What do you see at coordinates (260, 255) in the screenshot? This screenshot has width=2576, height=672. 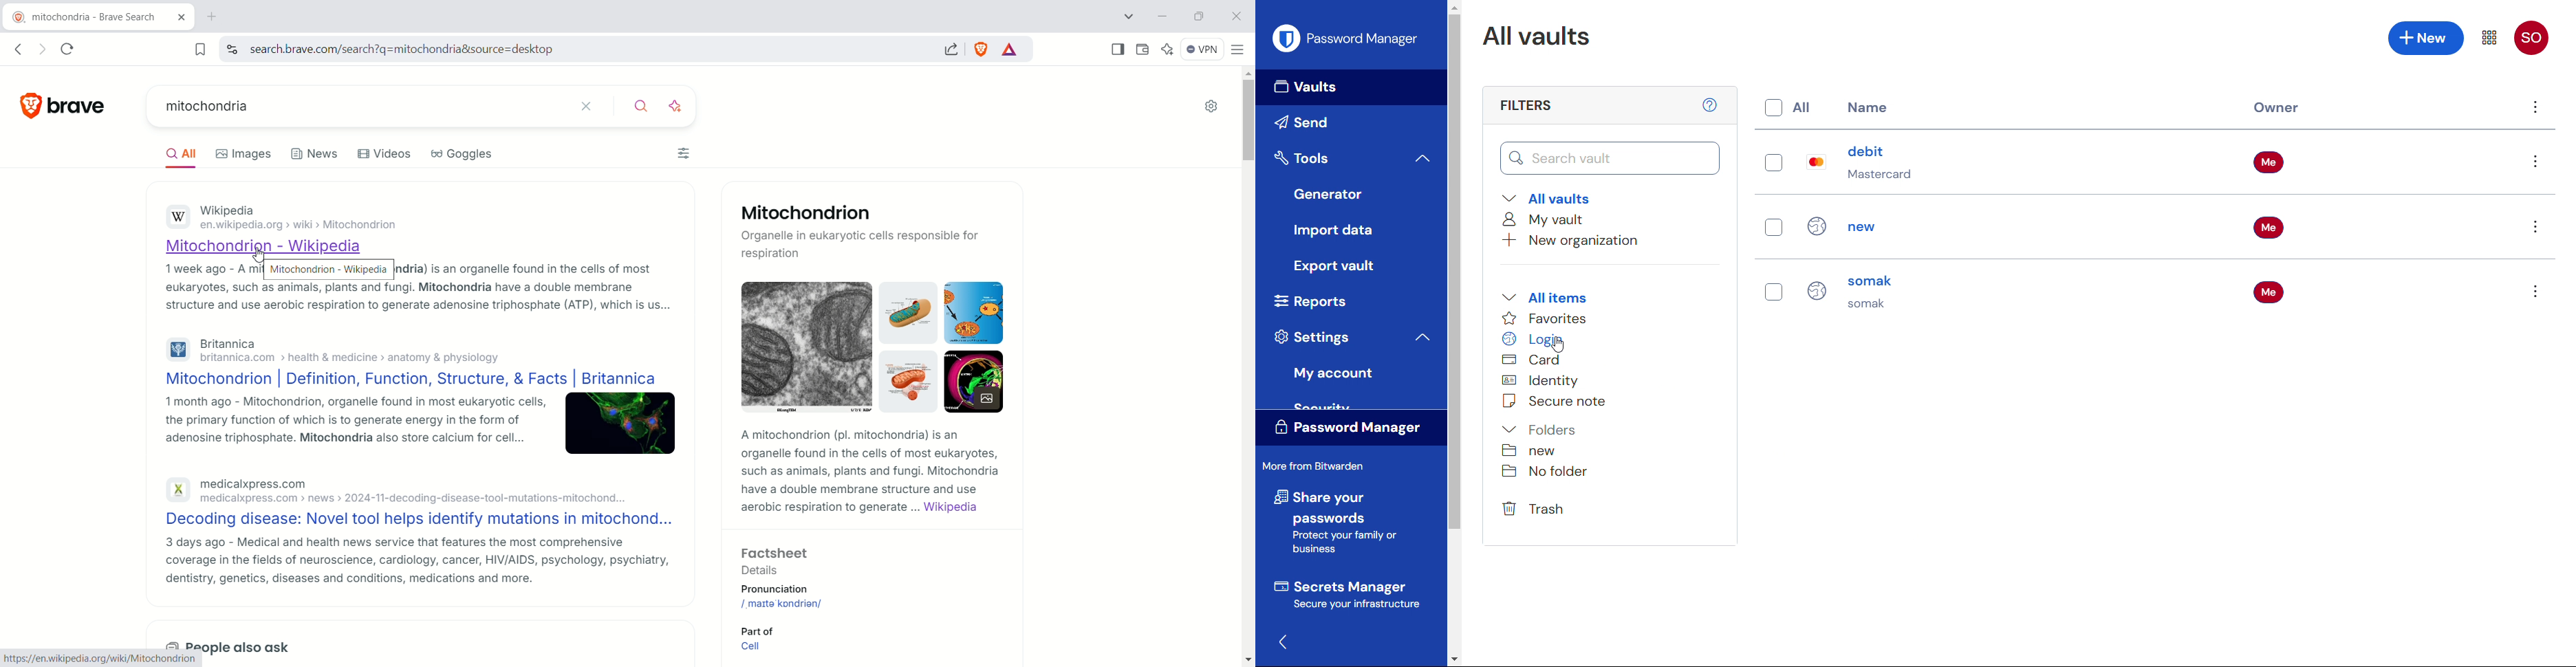 I see `cursor` at bounding box center [260, 255].